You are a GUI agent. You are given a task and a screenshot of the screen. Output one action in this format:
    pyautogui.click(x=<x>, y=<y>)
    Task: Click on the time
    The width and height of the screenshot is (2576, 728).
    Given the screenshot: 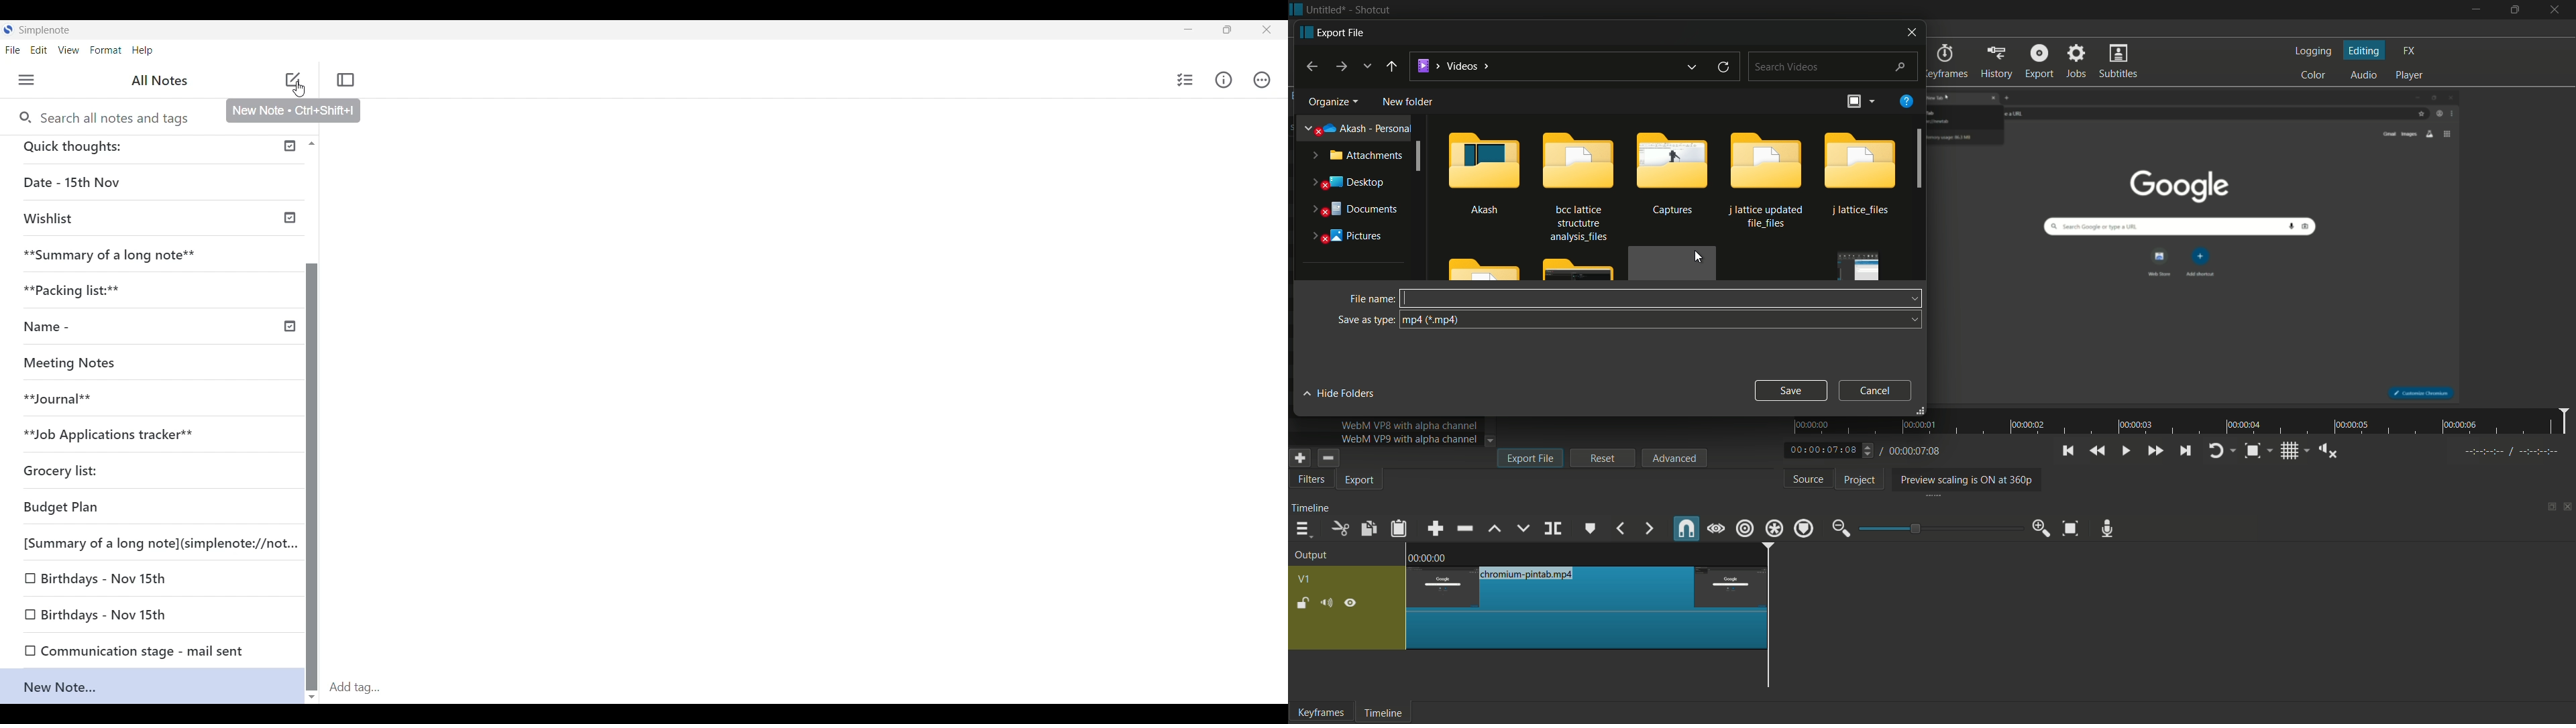 What is the action you would take?
    pyautogui.click(x=2184, y=422)
    